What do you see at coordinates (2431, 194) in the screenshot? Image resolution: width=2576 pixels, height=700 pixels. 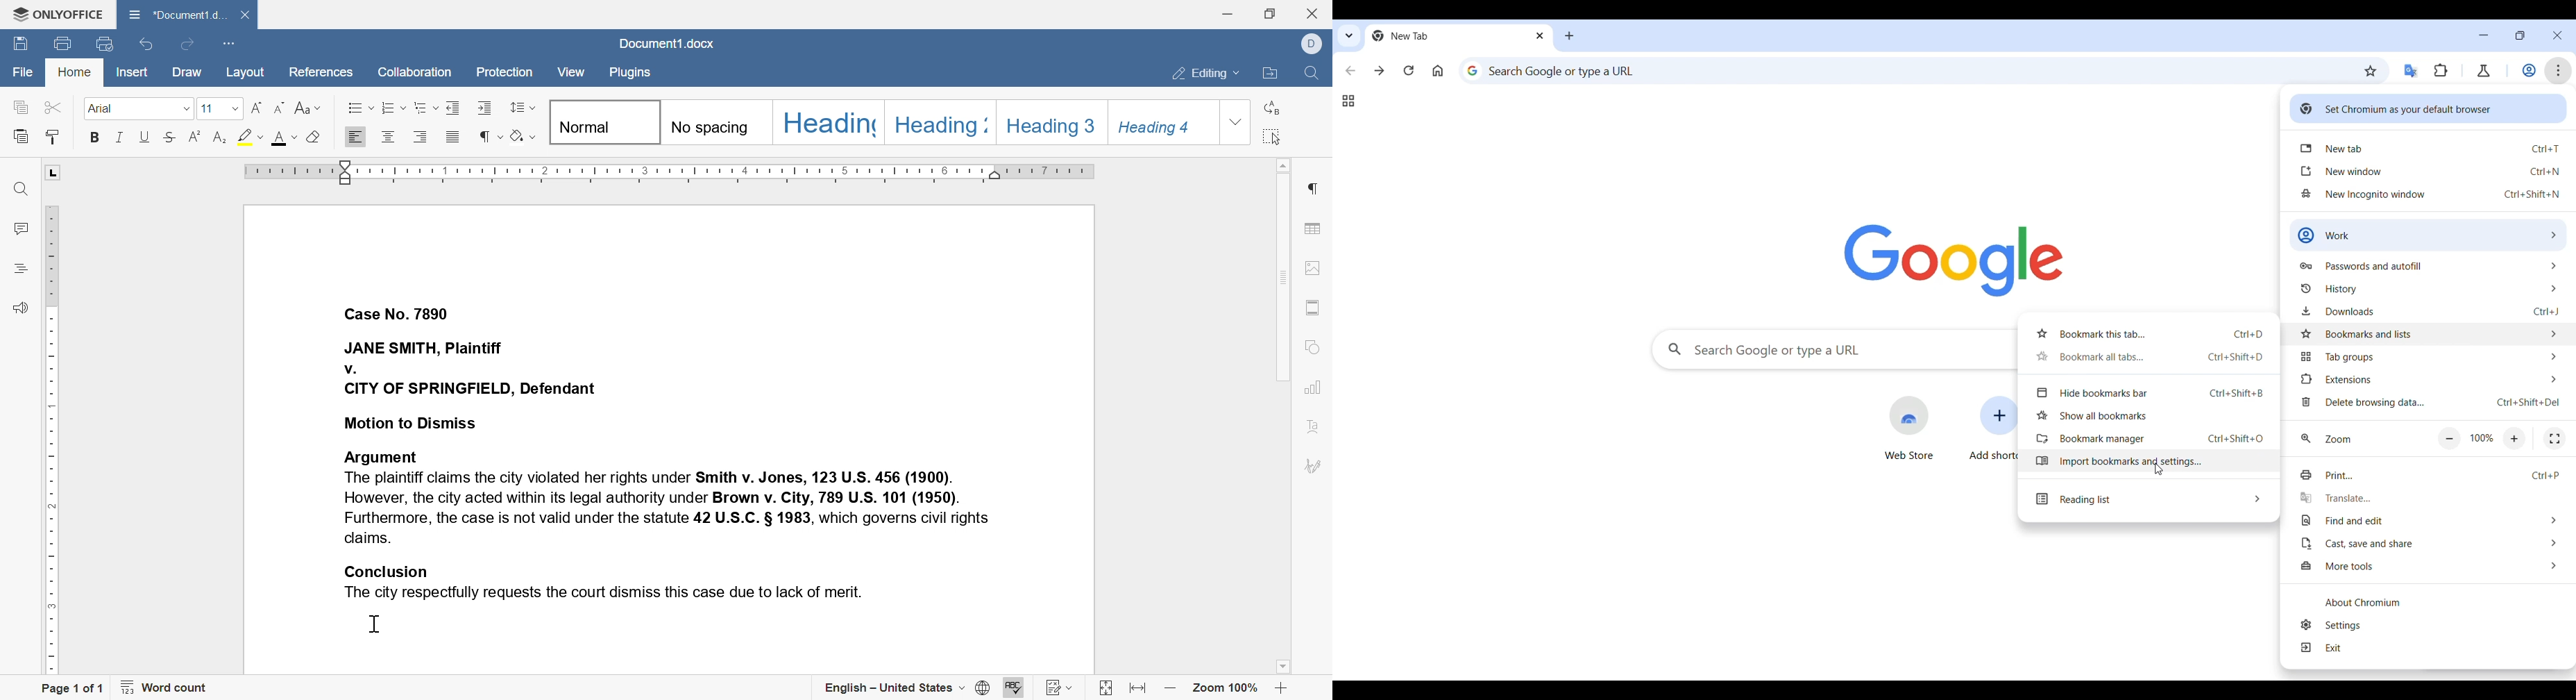 I see `new incognito window` at bounding box center [2431, 194].